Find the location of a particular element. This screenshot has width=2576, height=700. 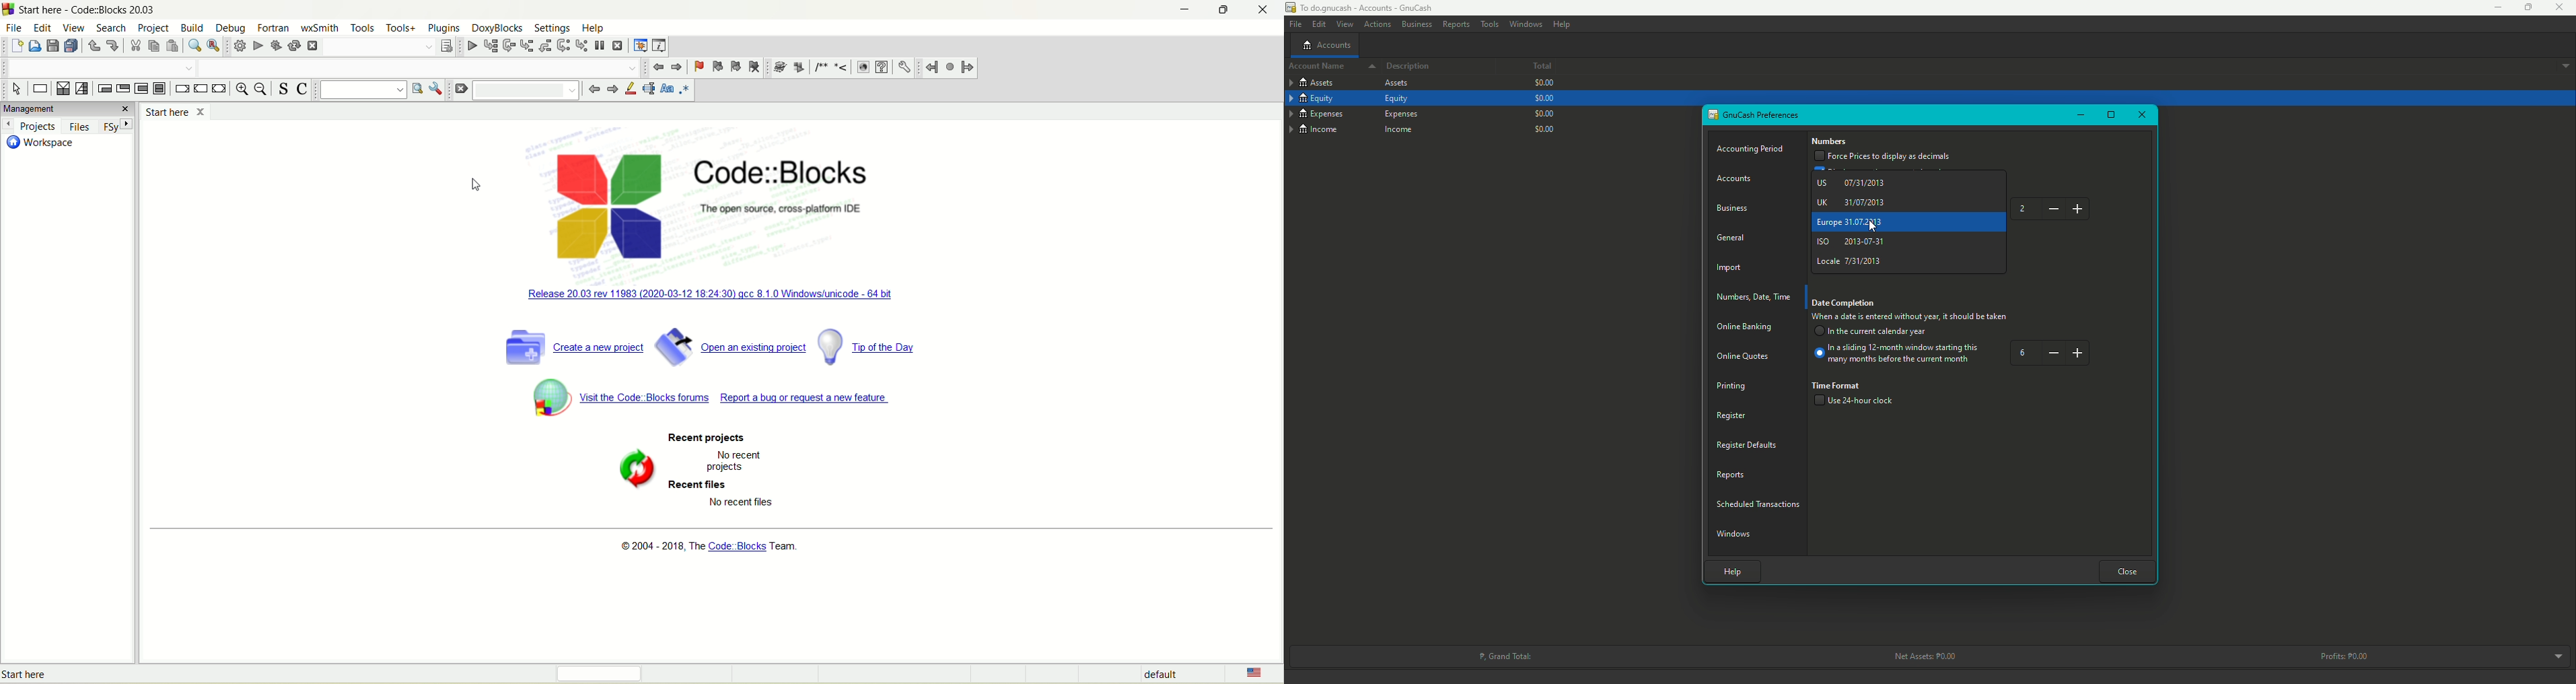

text search is located at coordinates (361, 90).